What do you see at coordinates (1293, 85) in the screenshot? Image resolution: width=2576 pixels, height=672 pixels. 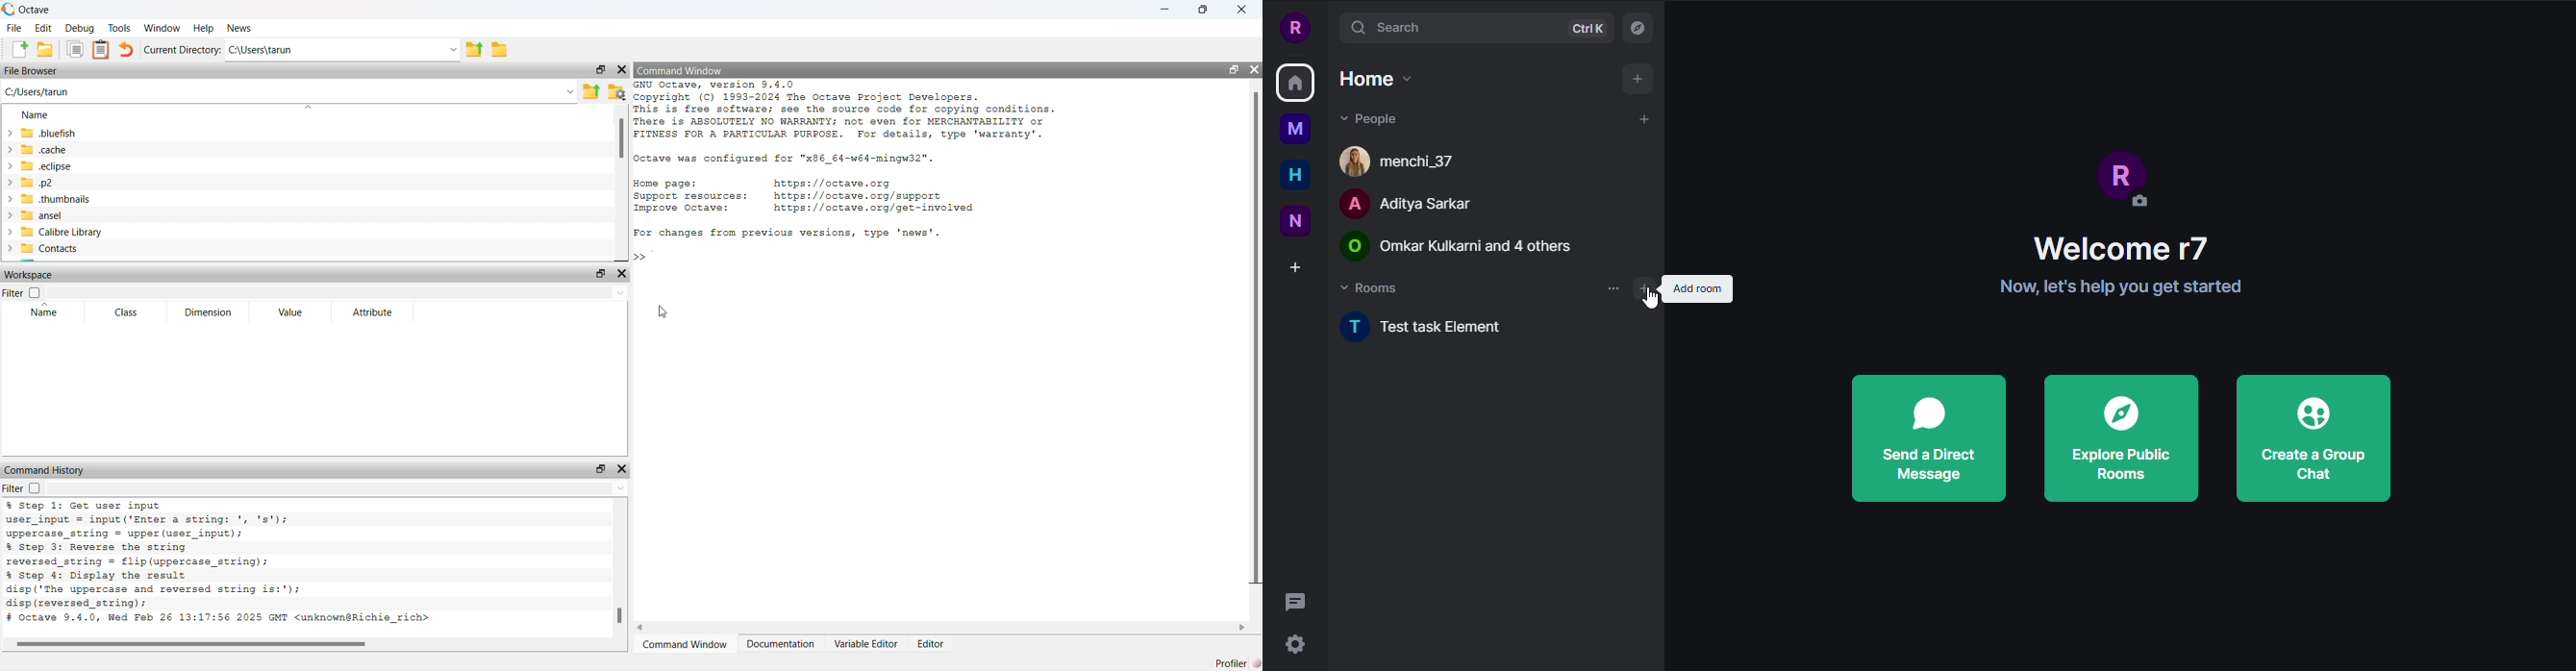 I see `home` at bounding box center [1293, 85].